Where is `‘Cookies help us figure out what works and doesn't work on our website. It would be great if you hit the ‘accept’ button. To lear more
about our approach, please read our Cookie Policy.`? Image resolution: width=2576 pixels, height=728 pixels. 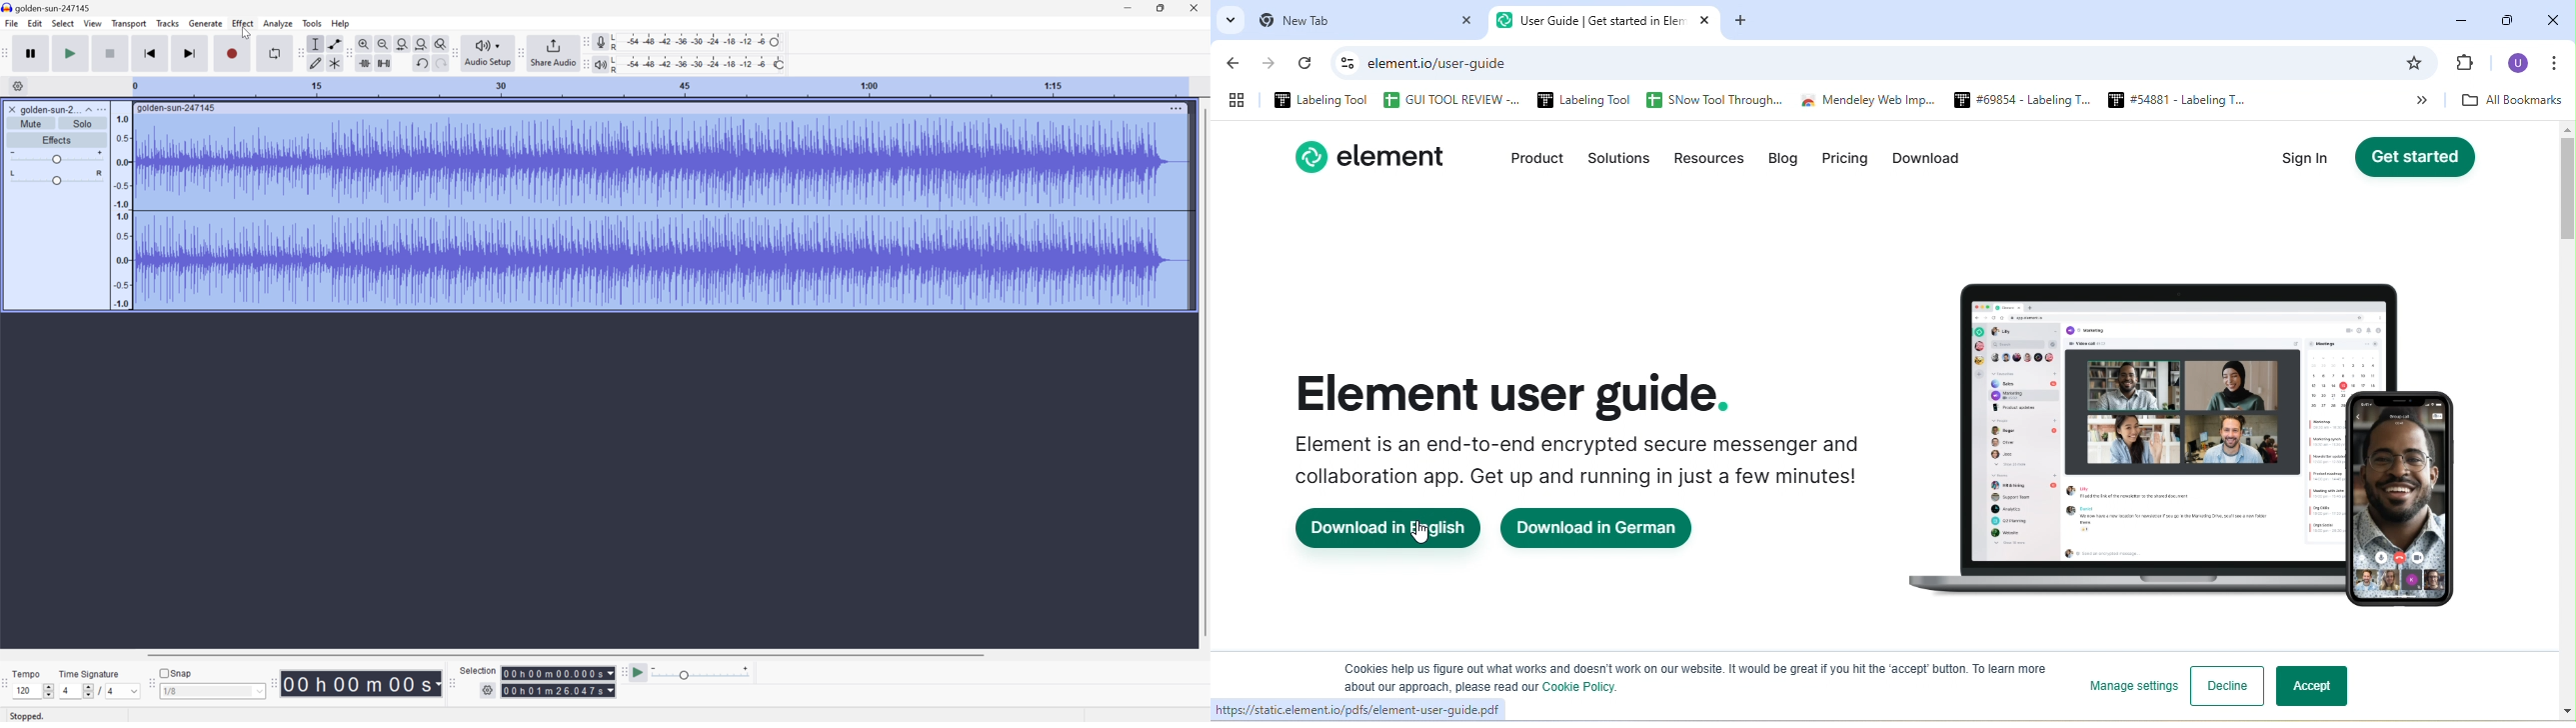
‘Cookies help us figure out what works and doesn't work on our website. It would be great if you hit the ‘accept’ button. To lear more
about our approach, please read our Cookie Policy. is located at coordinates (1686, 676).